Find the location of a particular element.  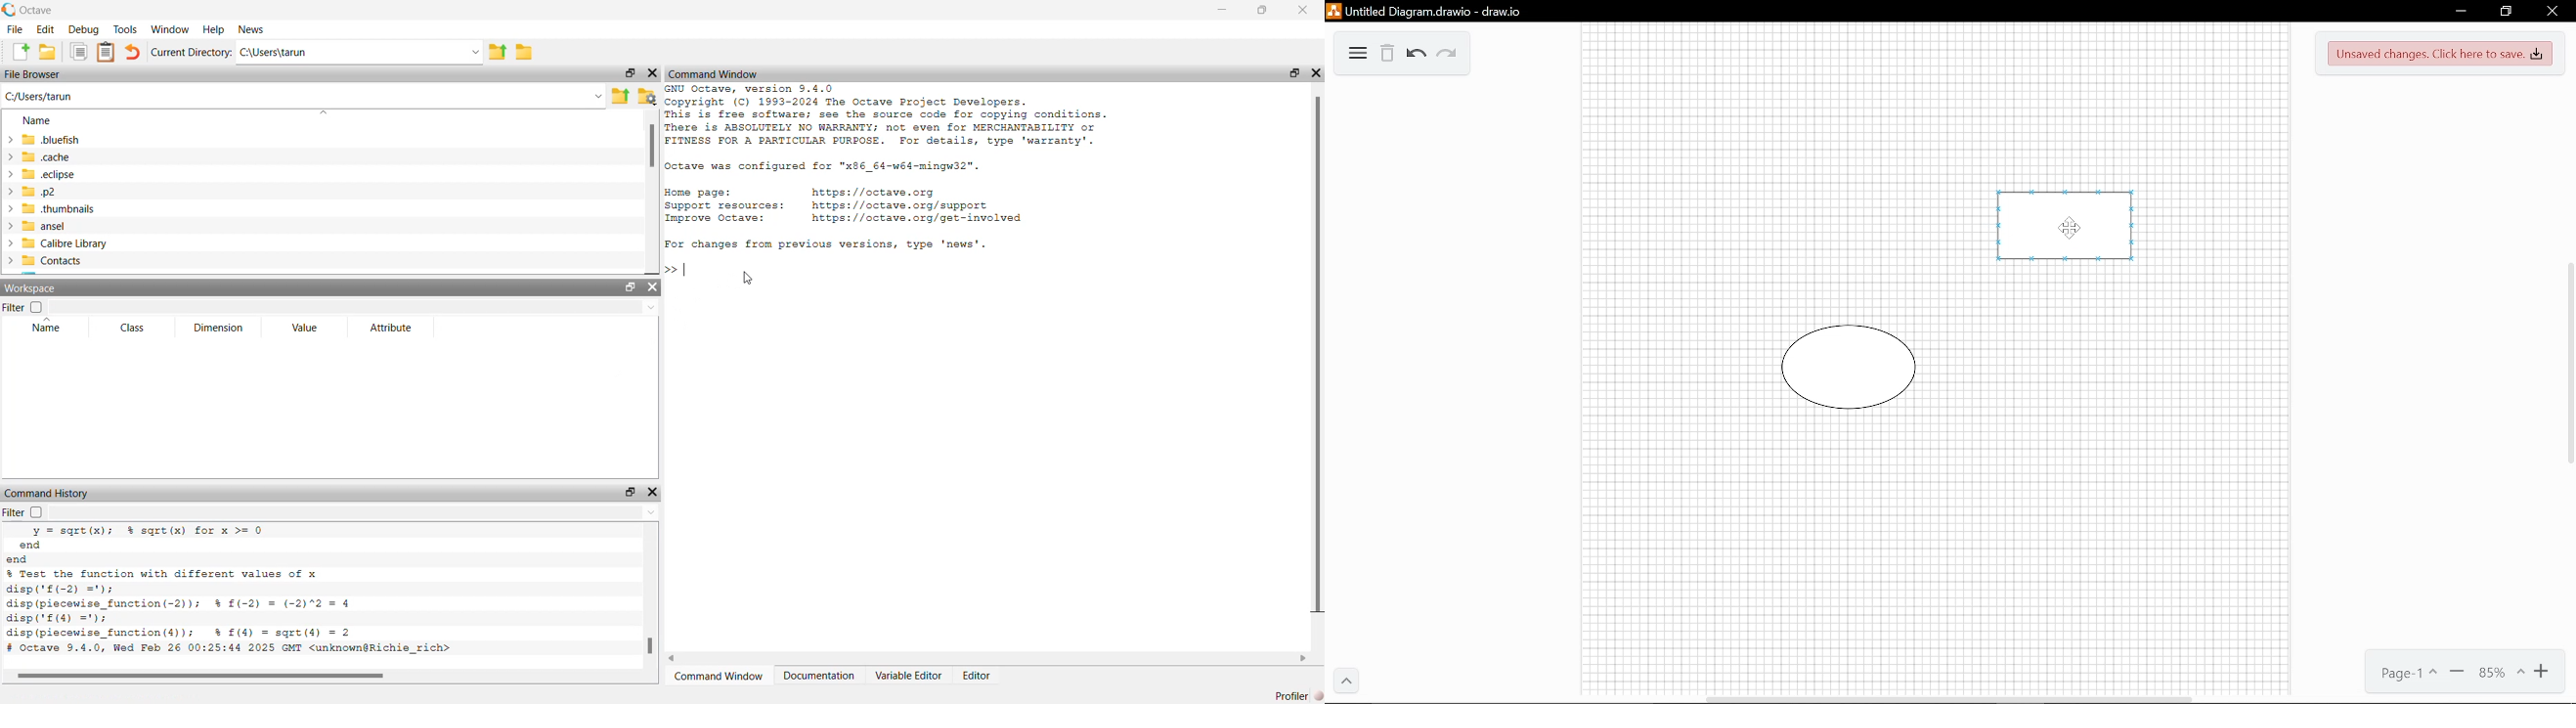

C:/users/tarun is located at coordinates (360, 52).